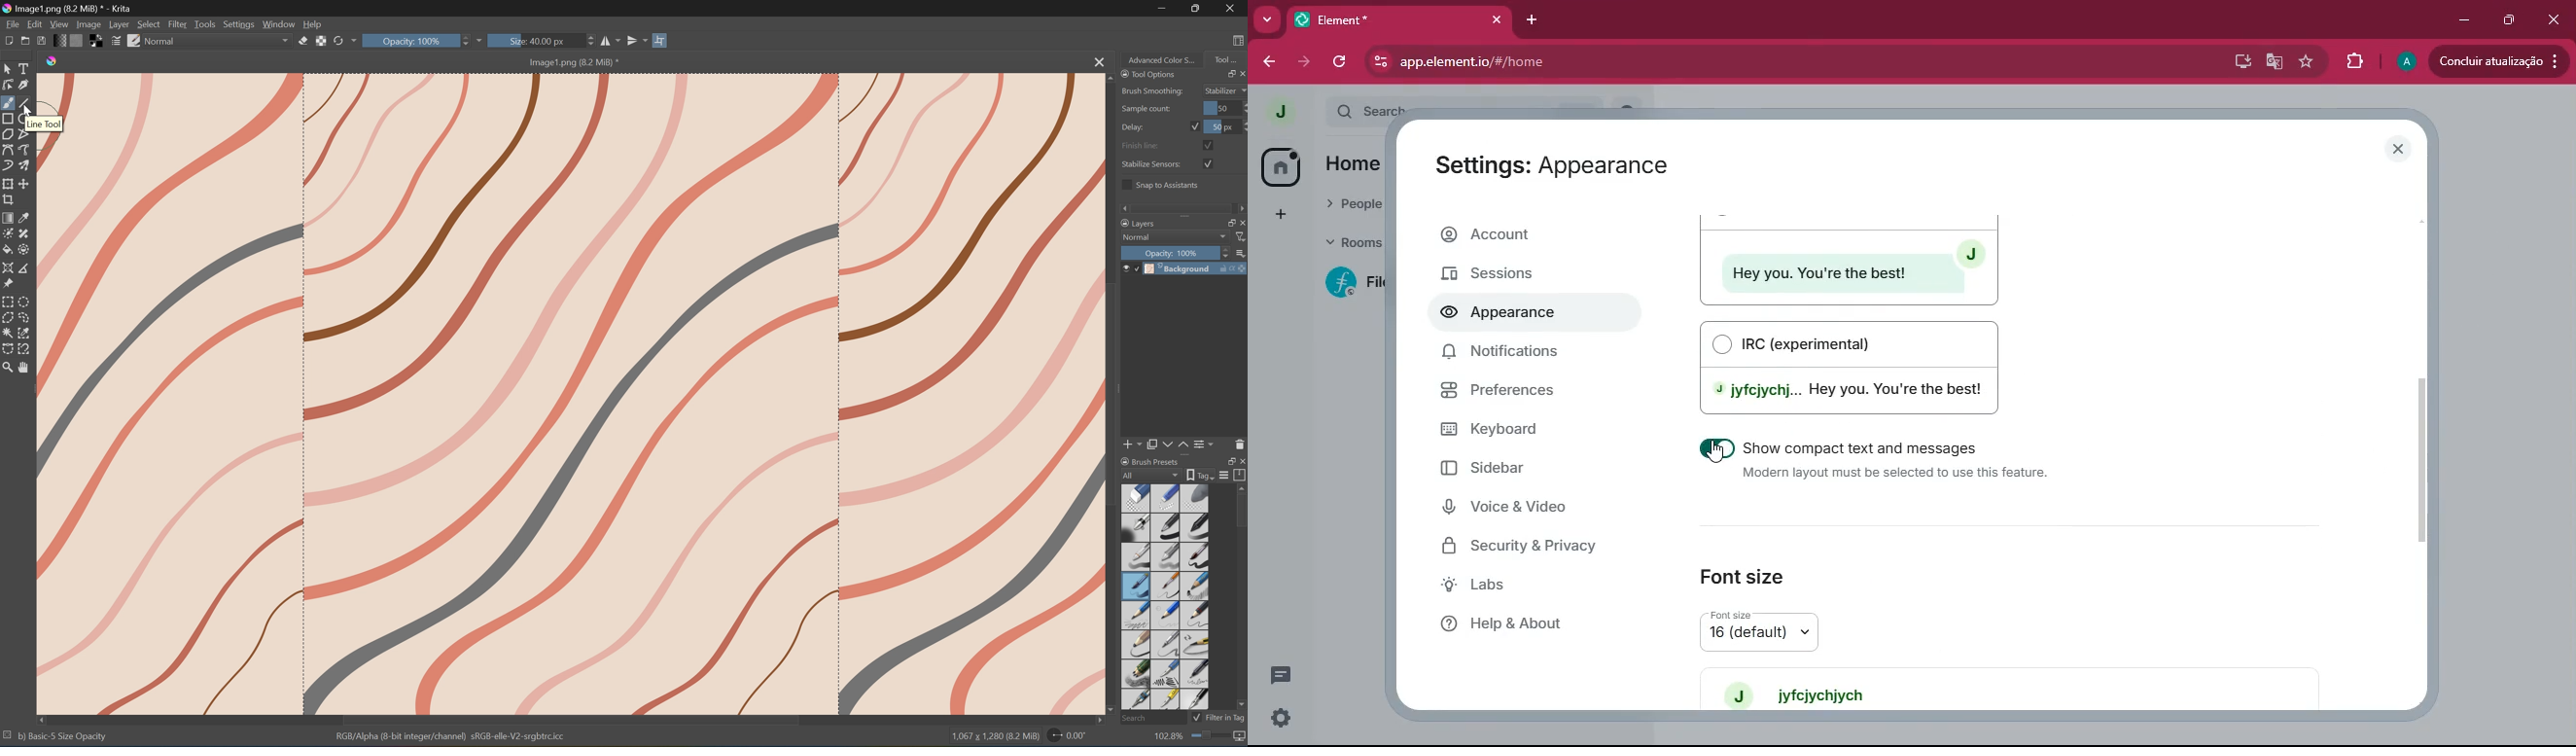 The height and width of the screenshot is (756, 2576). Describe the element at coordinates (1858, 367) in the screenshot. I see `irc ` at that location.